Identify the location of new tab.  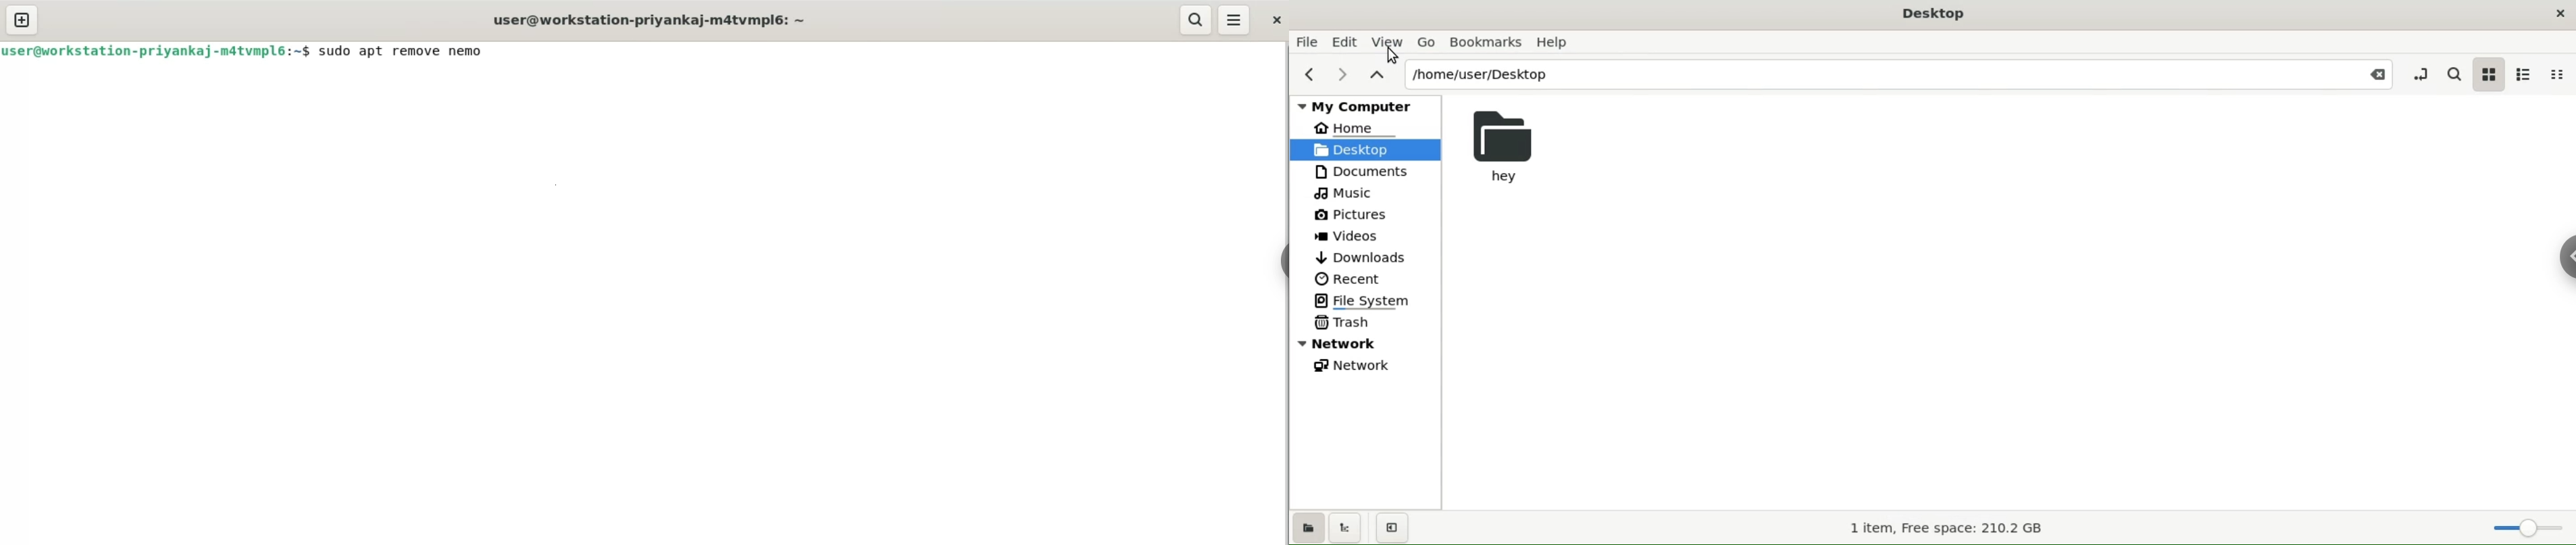
(20, 20).